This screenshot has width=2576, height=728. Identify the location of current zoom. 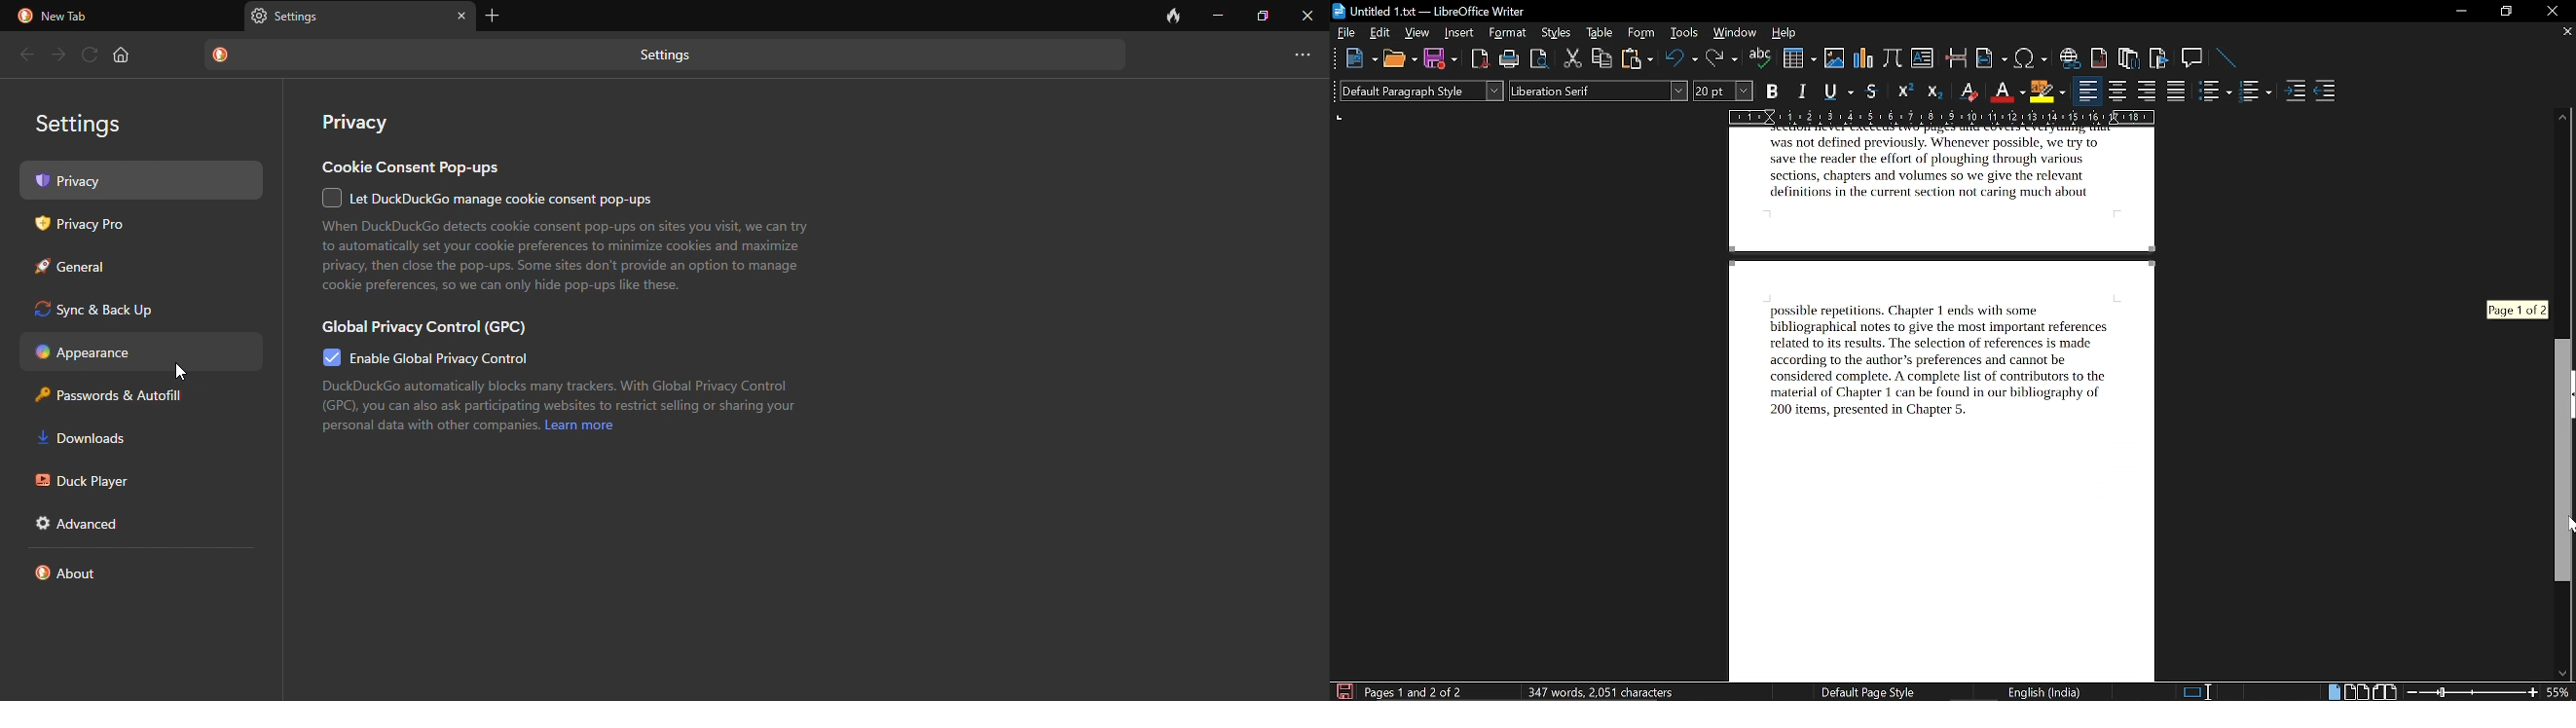
(2561, 693).